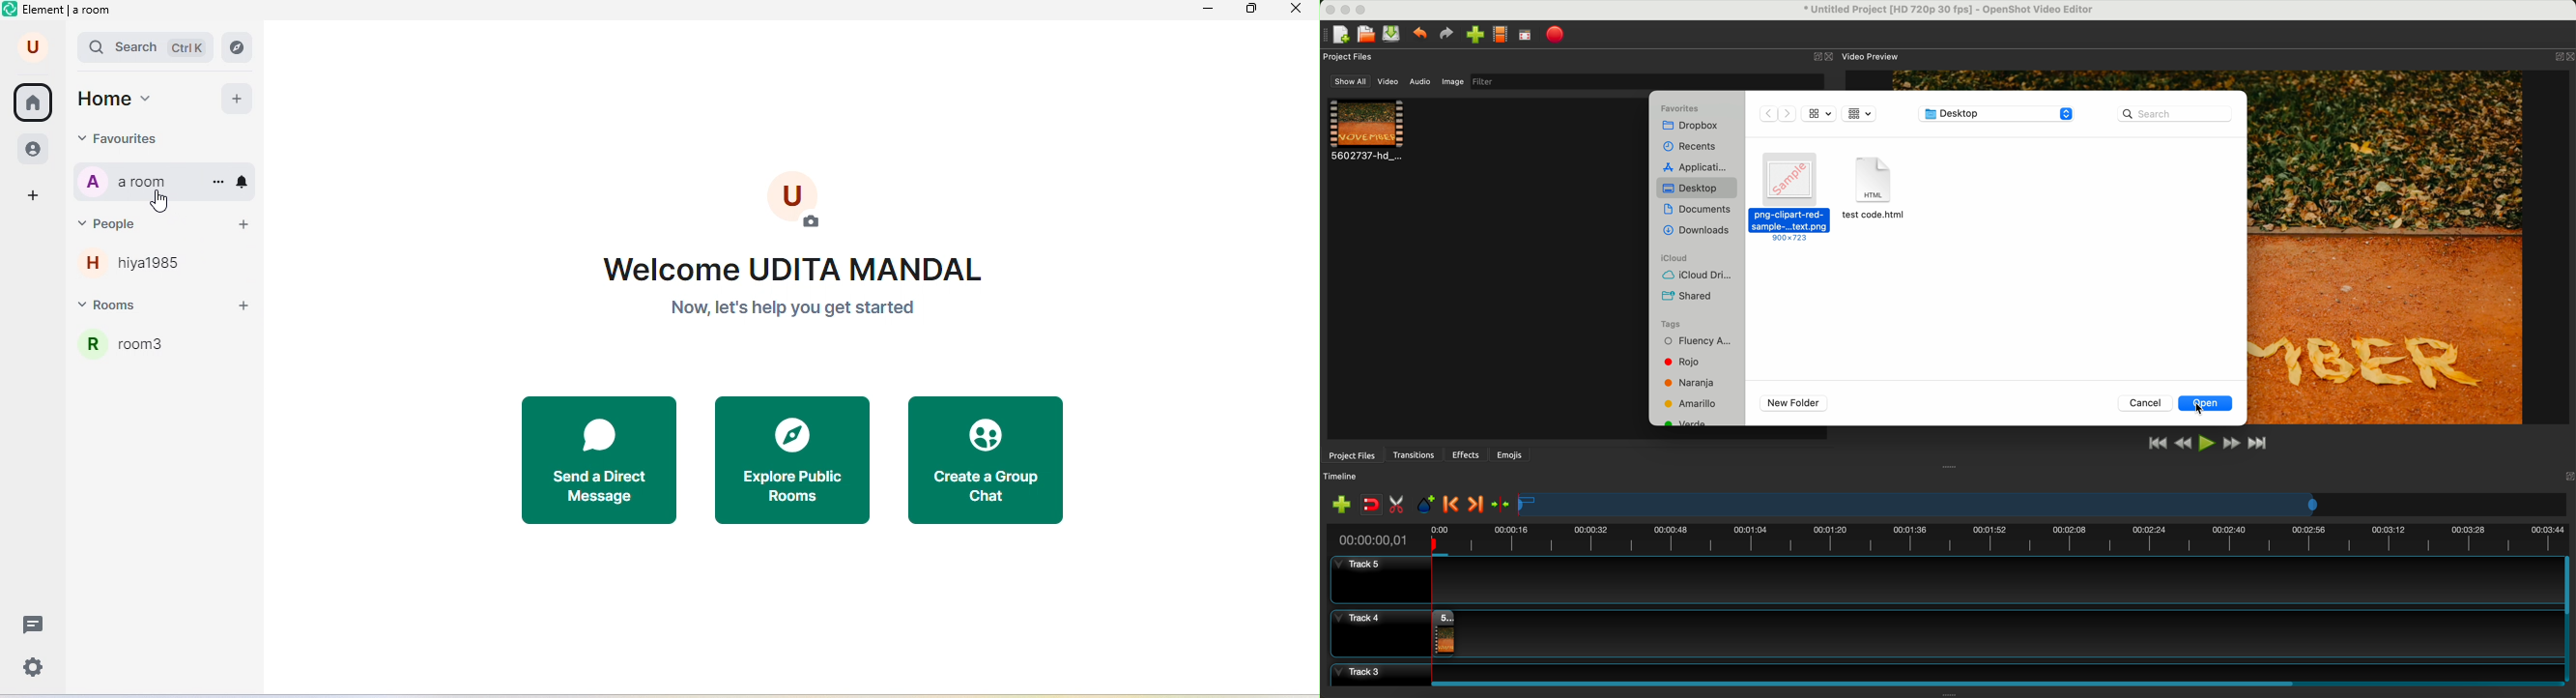 The height and width of the screenshot is (700, 2576). I want to click on view, so click(1818, 113).